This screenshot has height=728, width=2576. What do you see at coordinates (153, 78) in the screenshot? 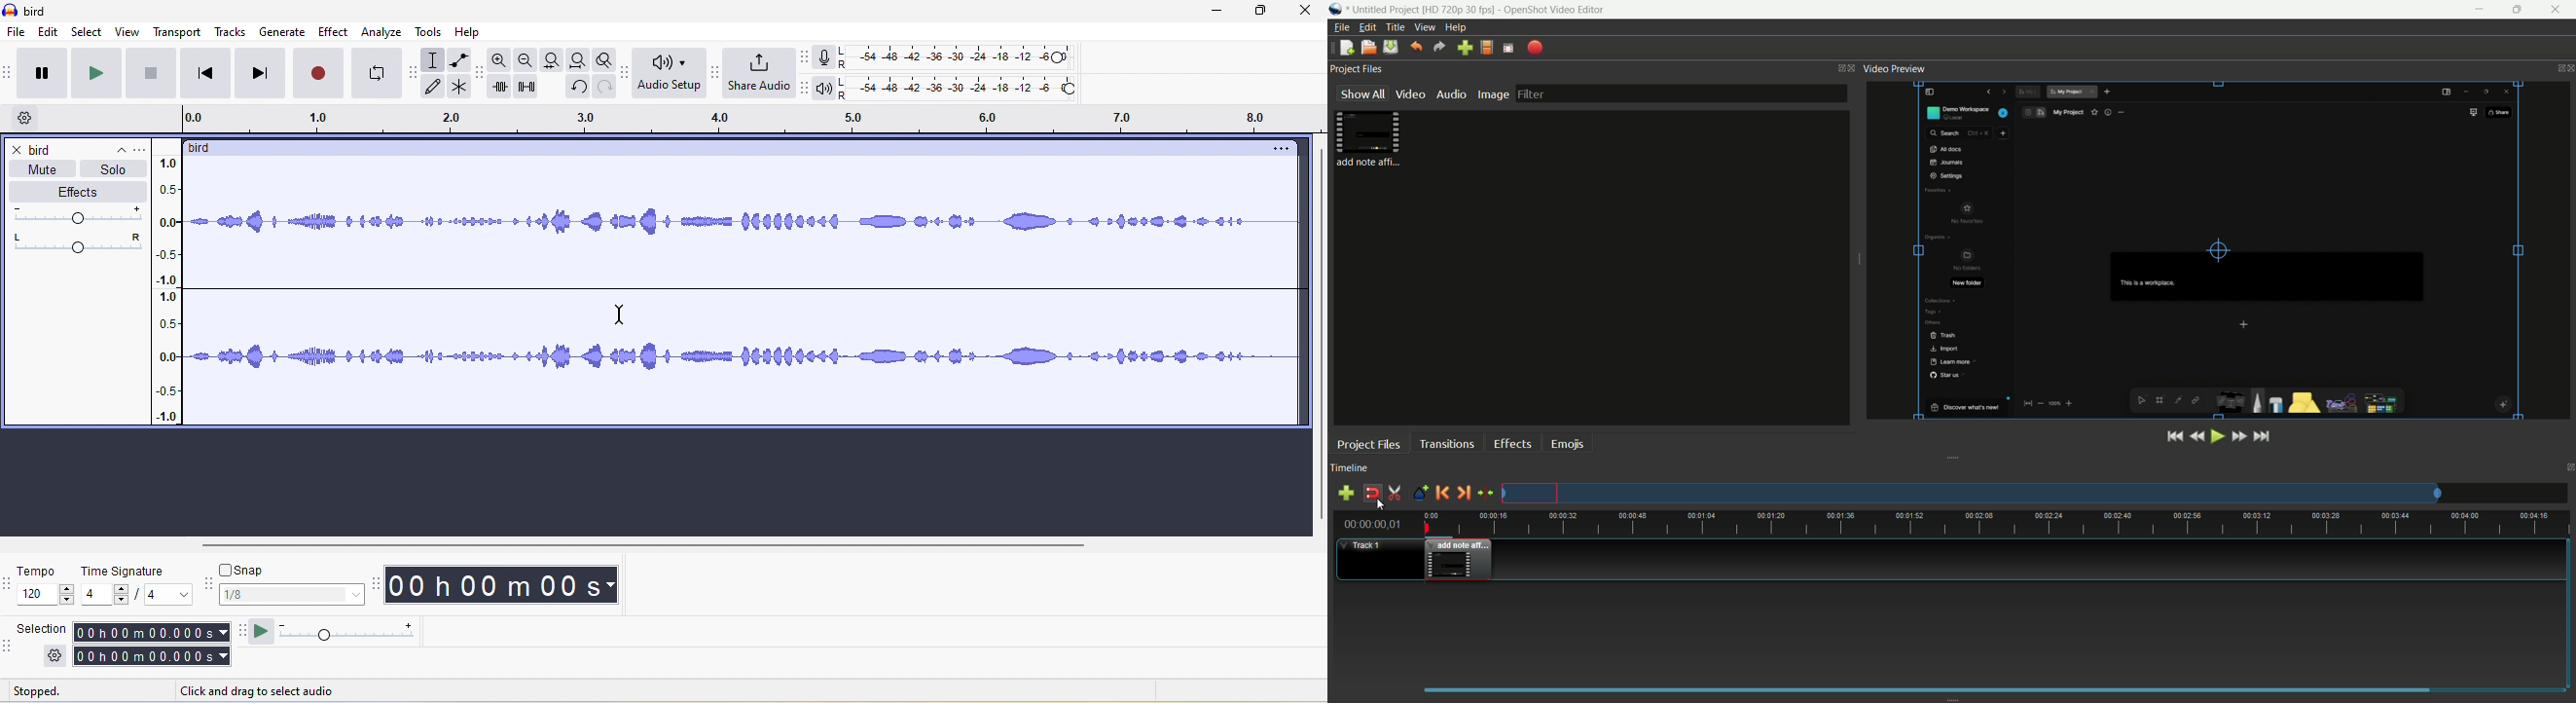
I see `stop` at bounding box center [153, 78].